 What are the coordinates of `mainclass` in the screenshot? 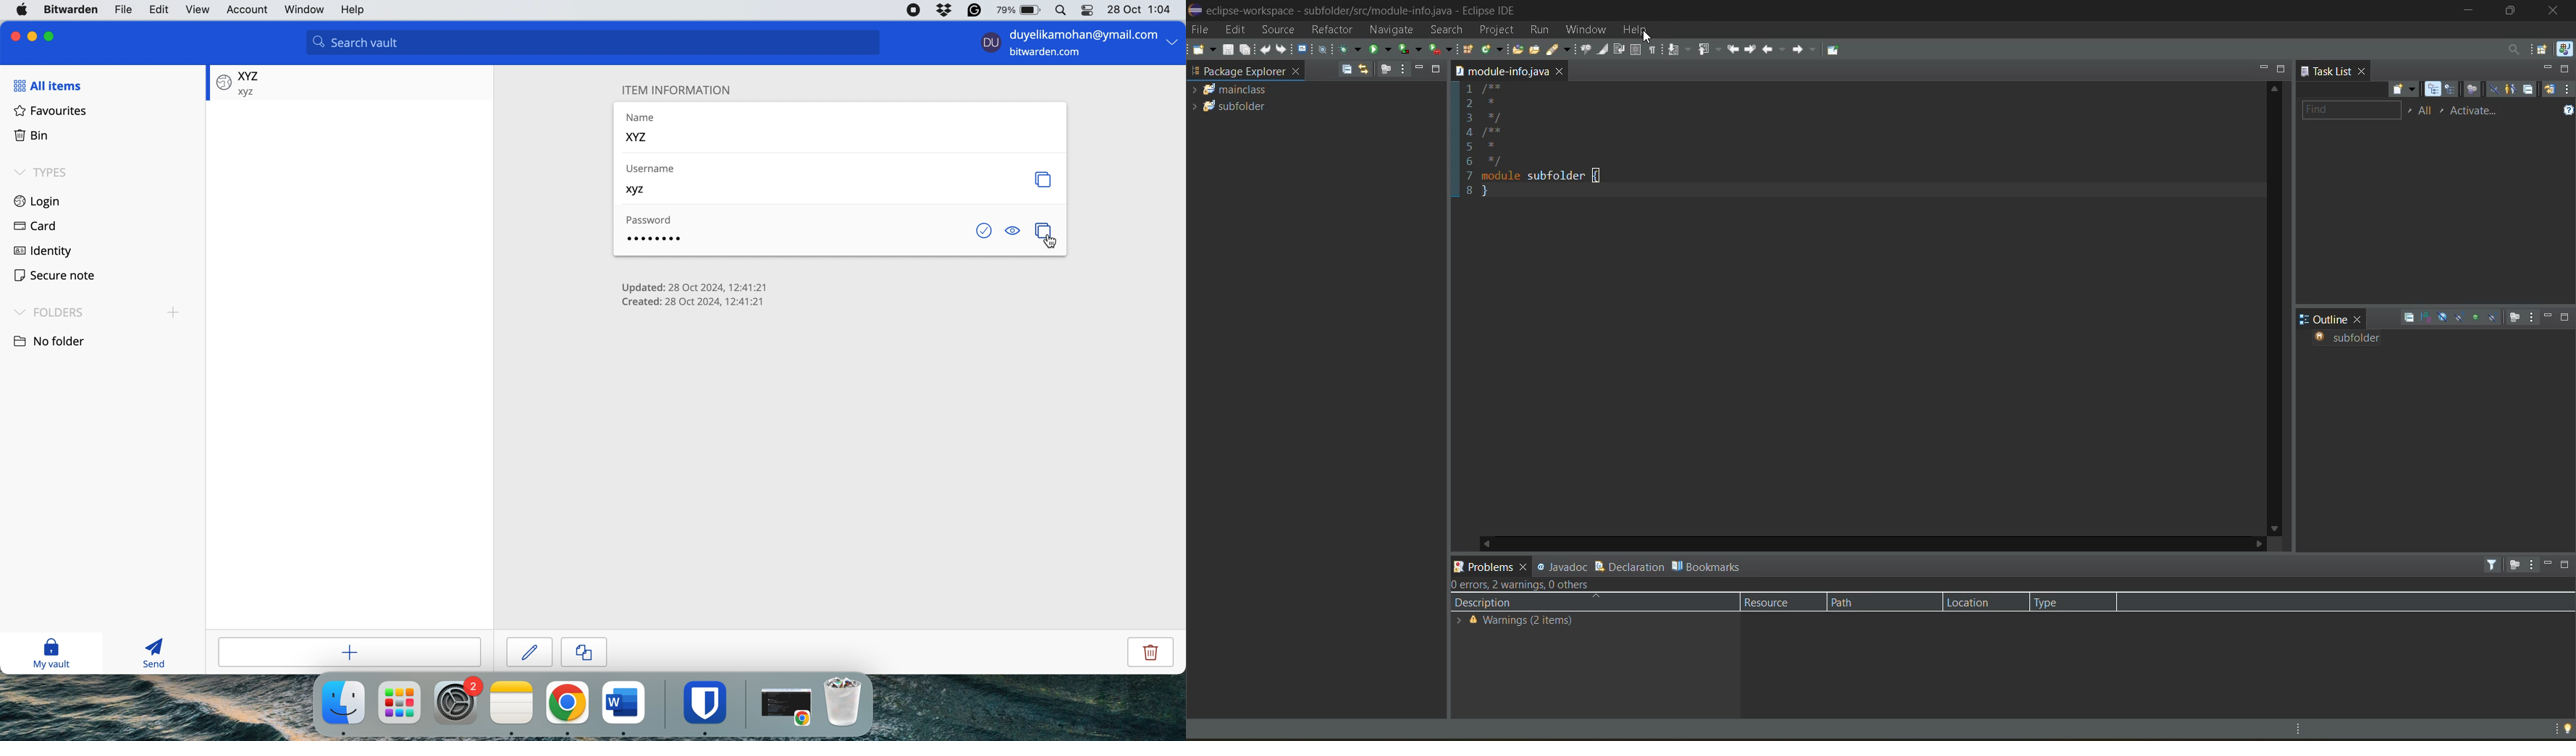 It's located at (1234, 90).